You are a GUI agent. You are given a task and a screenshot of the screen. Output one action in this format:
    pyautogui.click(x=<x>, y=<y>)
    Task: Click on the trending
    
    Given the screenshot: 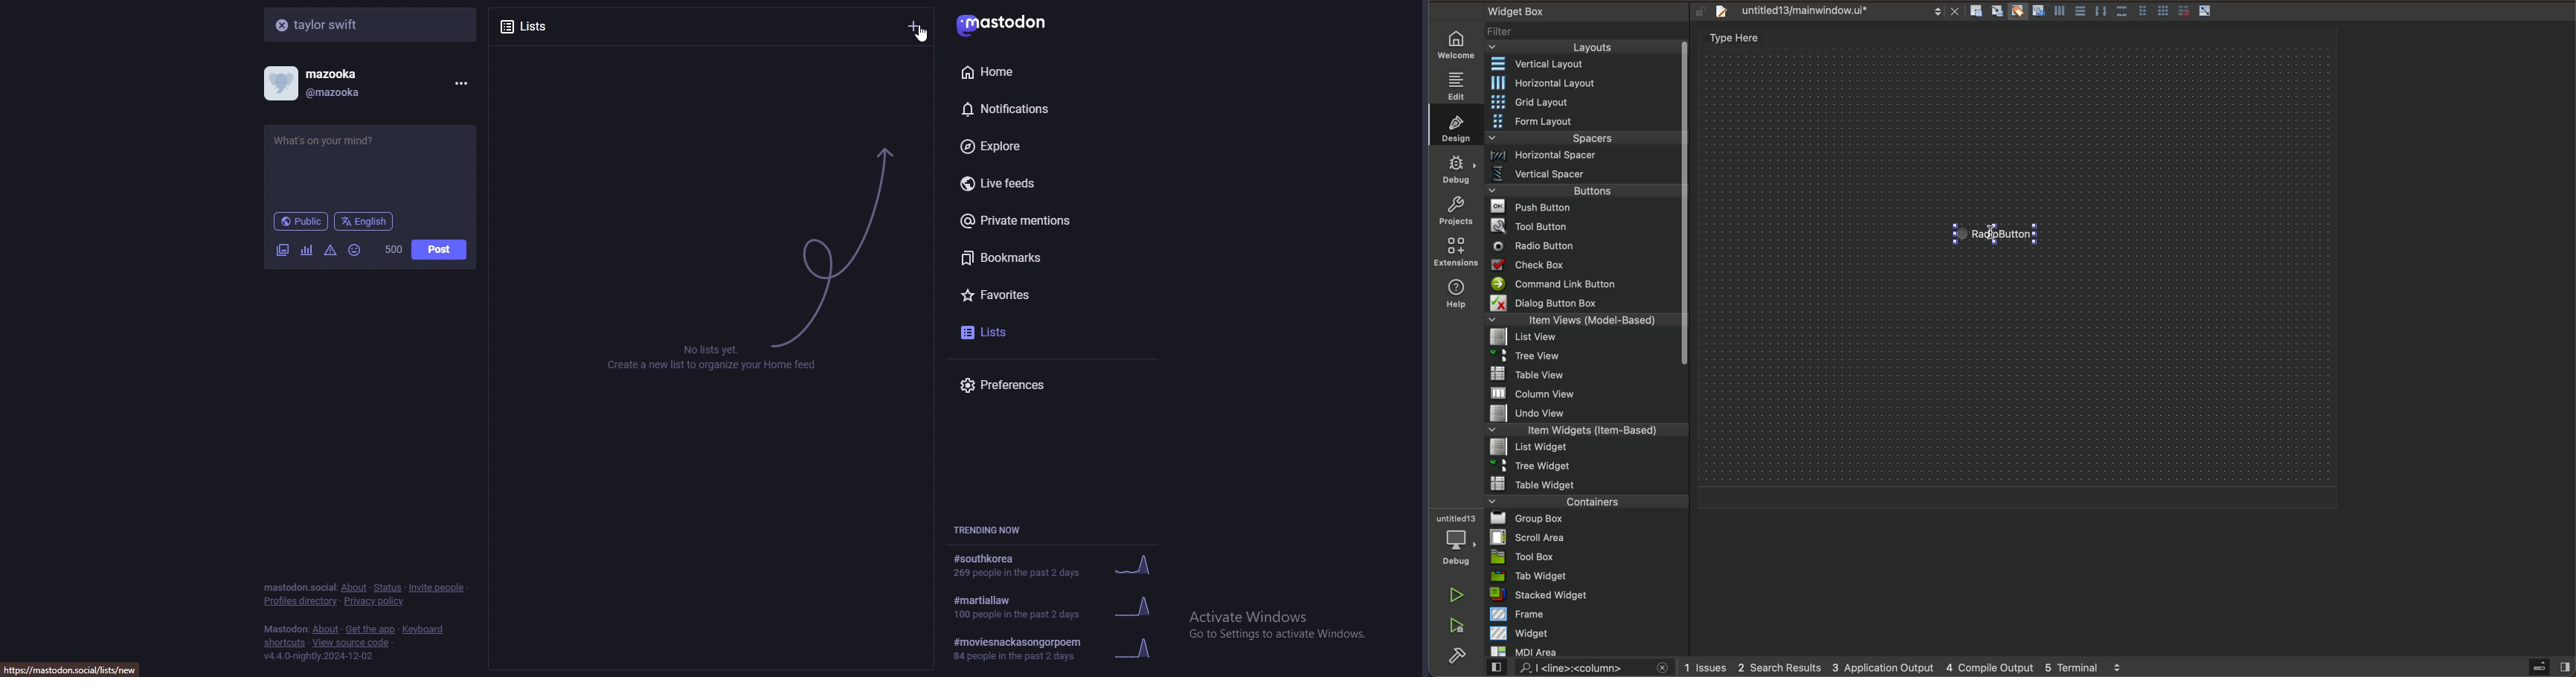 What is the action you would take?
    pyautogui.click(x=1064, y=606)
    